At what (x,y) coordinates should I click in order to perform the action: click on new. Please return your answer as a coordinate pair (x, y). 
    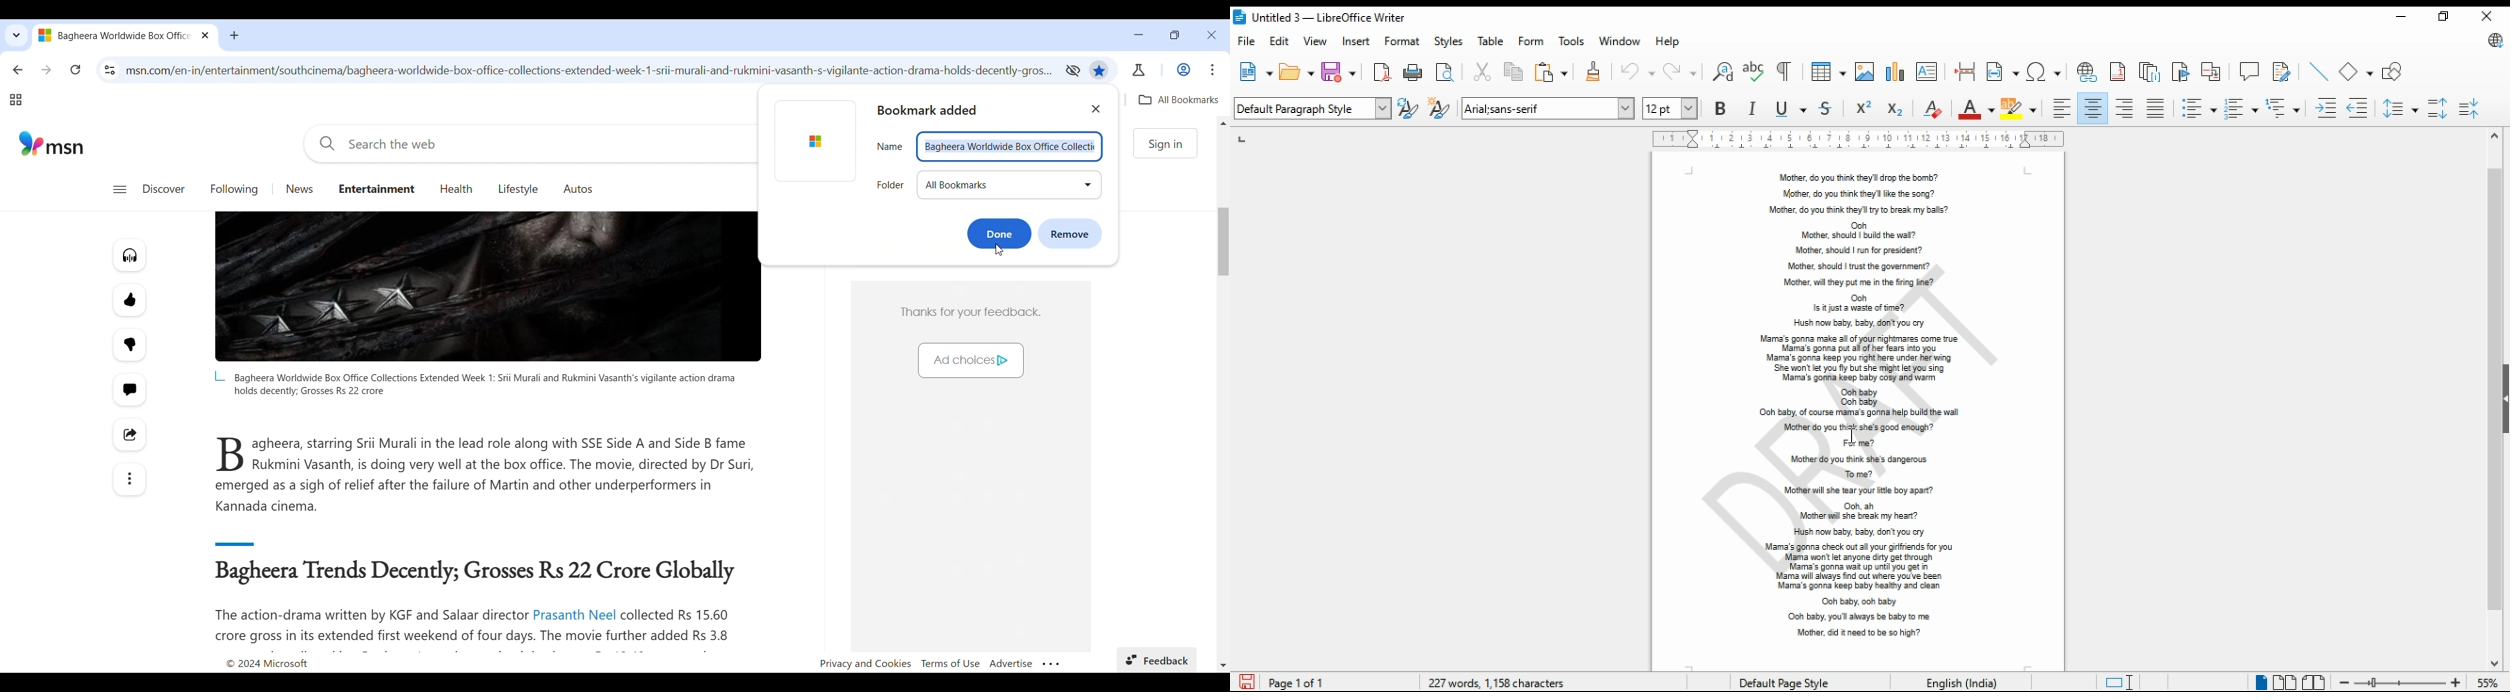
    Looking at the image, I should click on (1254, 72).